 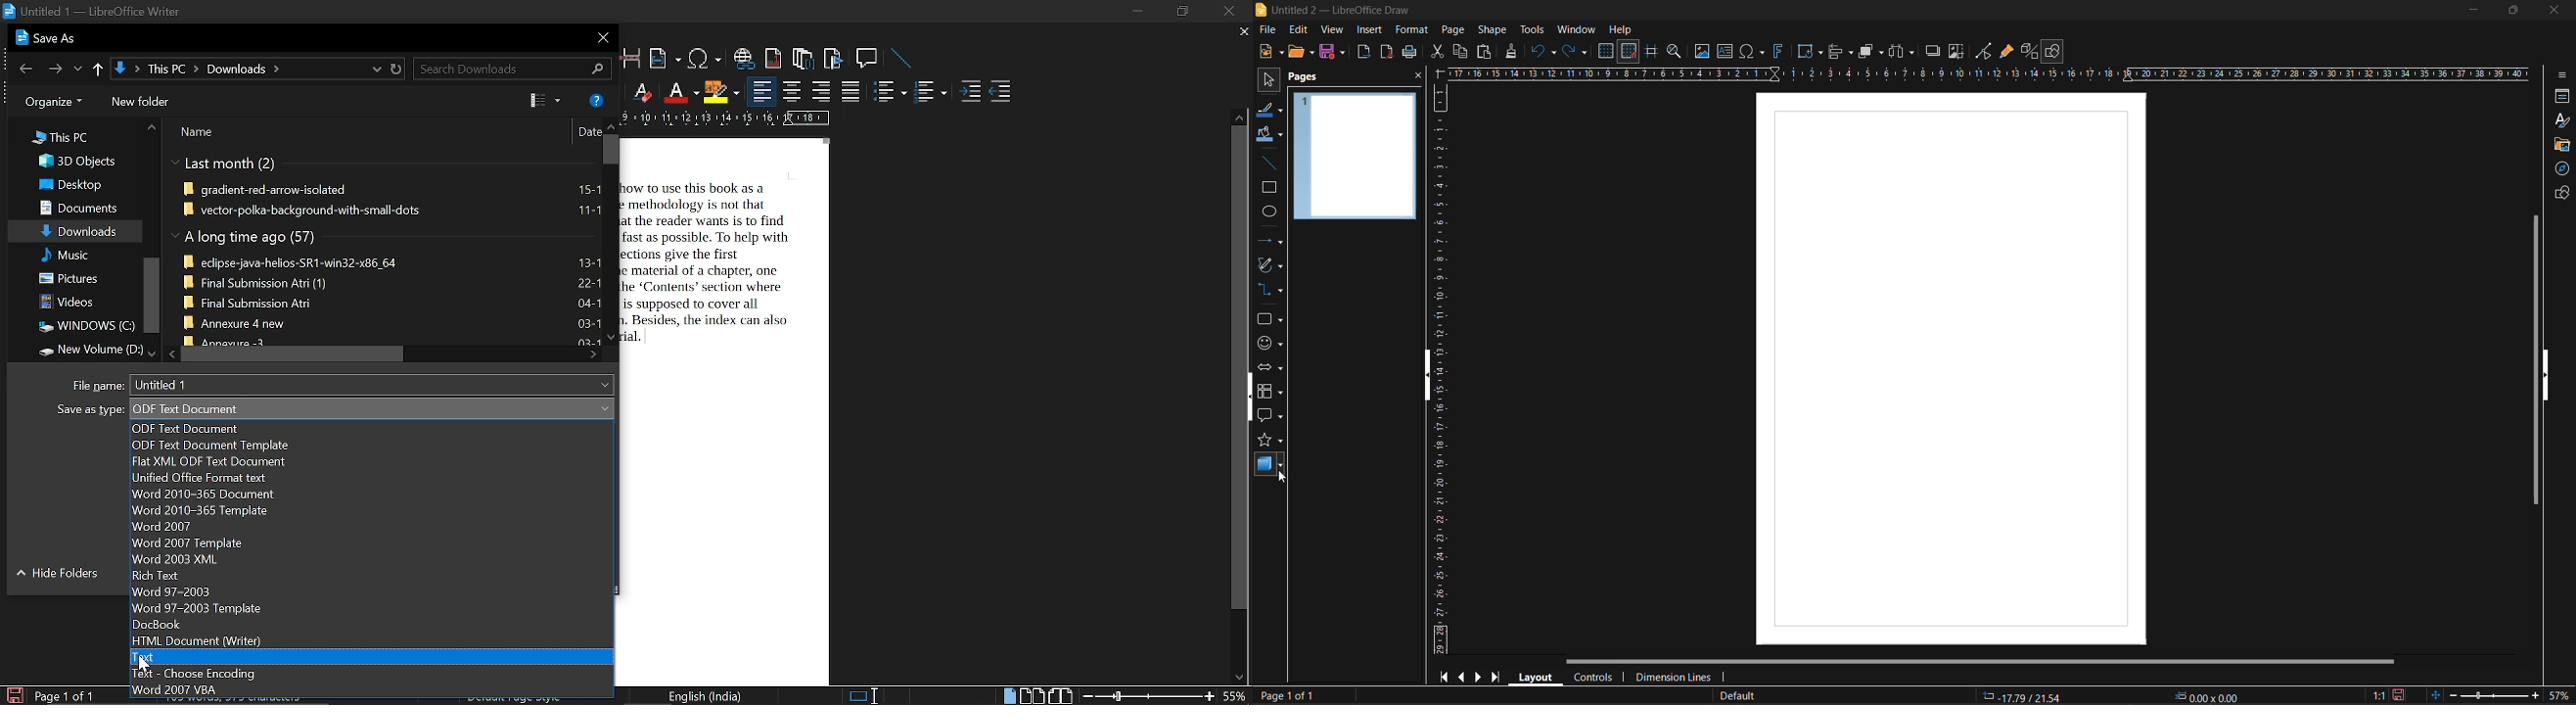 I want to click on first, so click(x=1447, y=677).